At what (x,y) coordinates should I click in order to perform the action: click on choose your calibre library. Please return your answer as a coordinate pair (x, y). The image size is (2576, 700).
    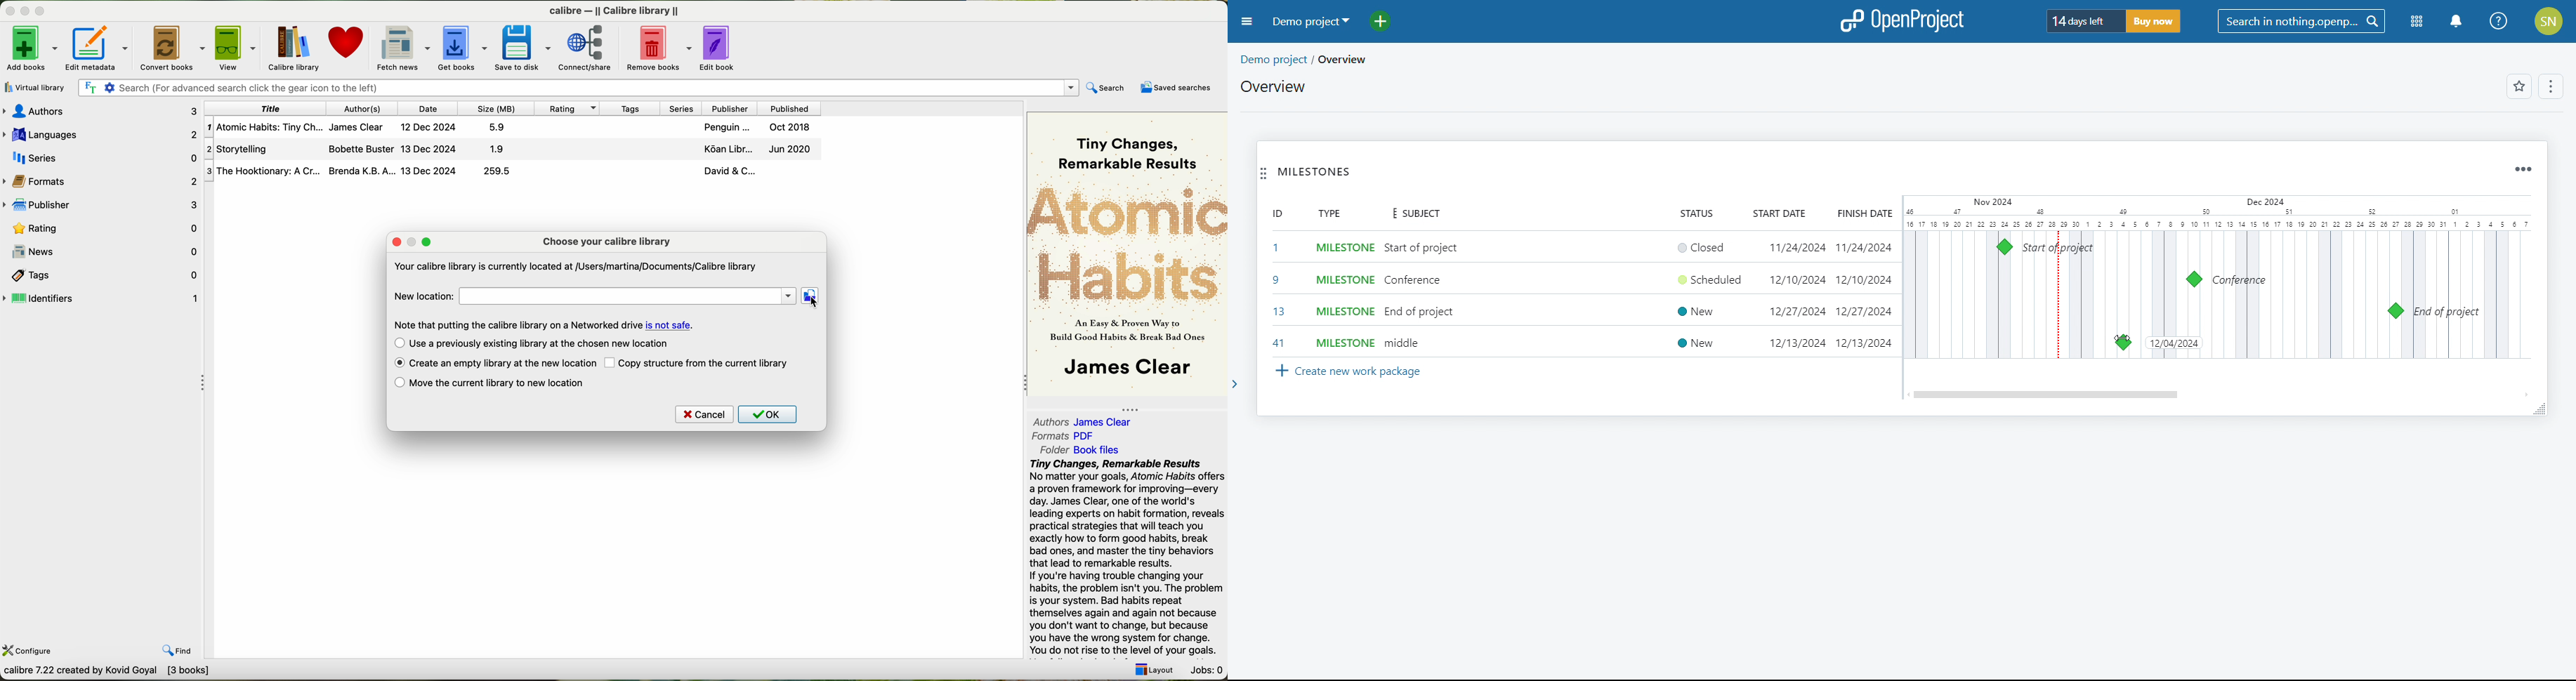
    Looking at the image, I should click on (607, 242).